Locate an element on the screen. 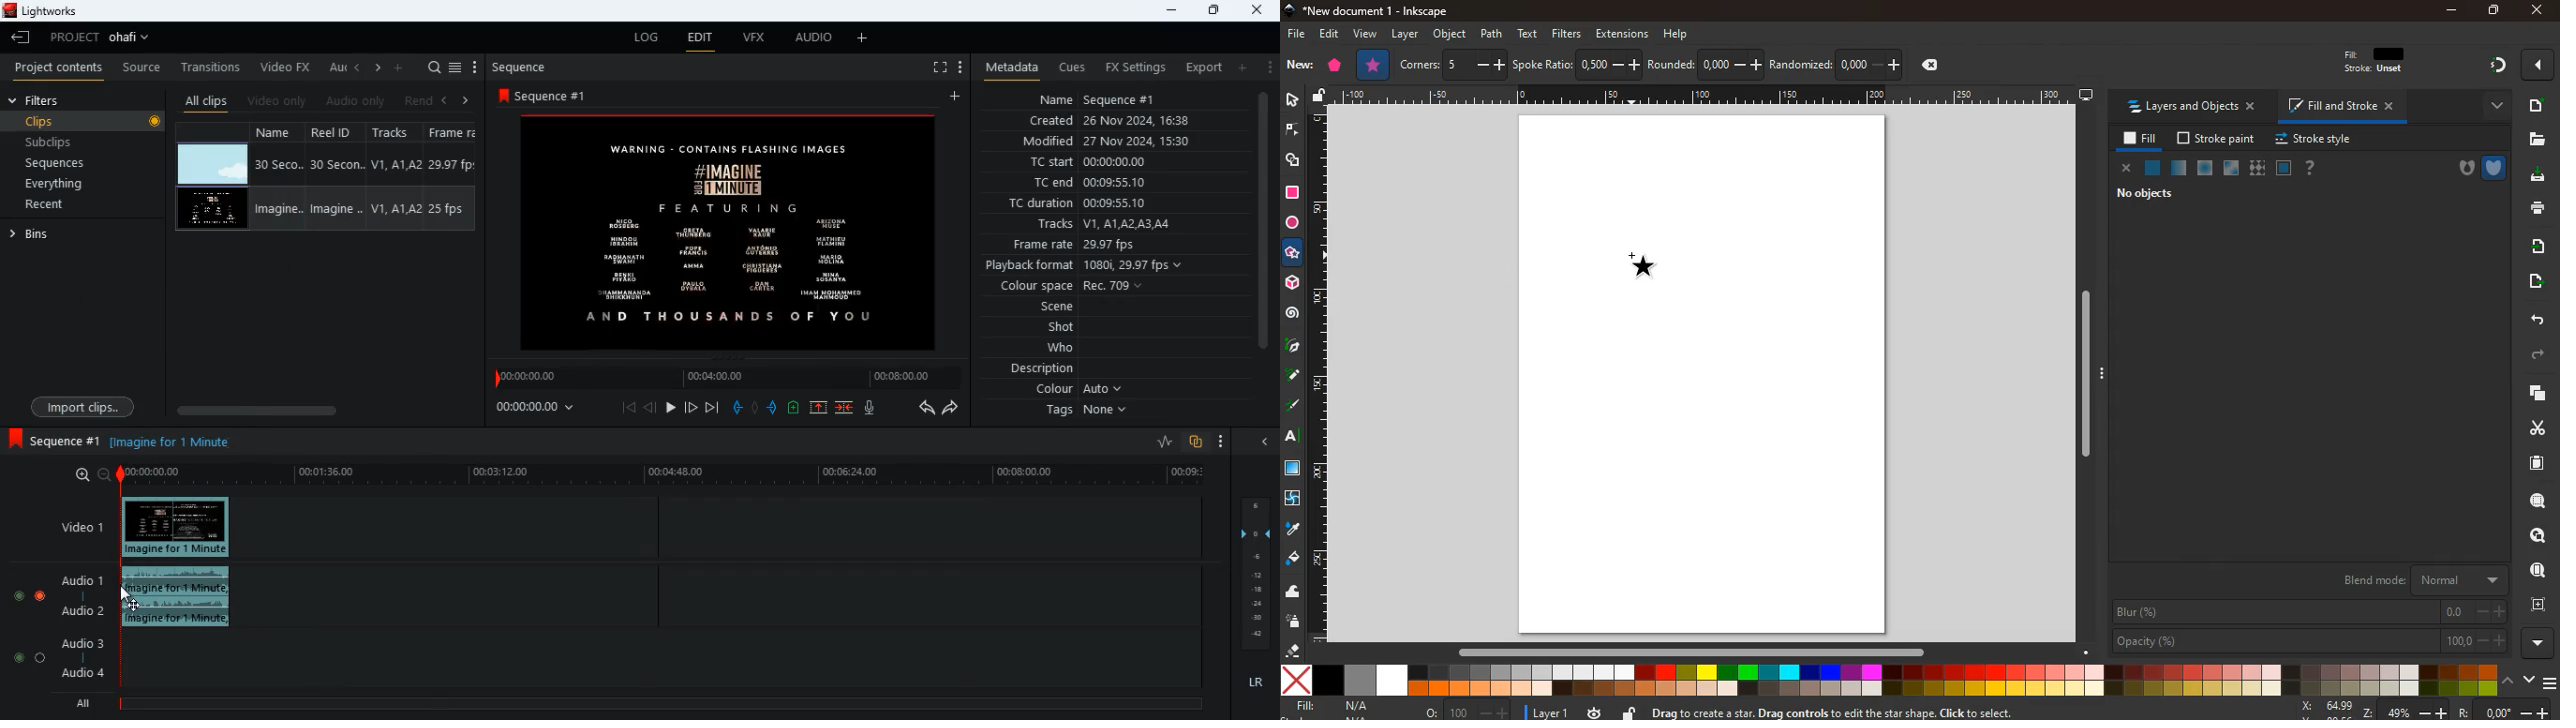  edge is located at coordinates (1292, 130).